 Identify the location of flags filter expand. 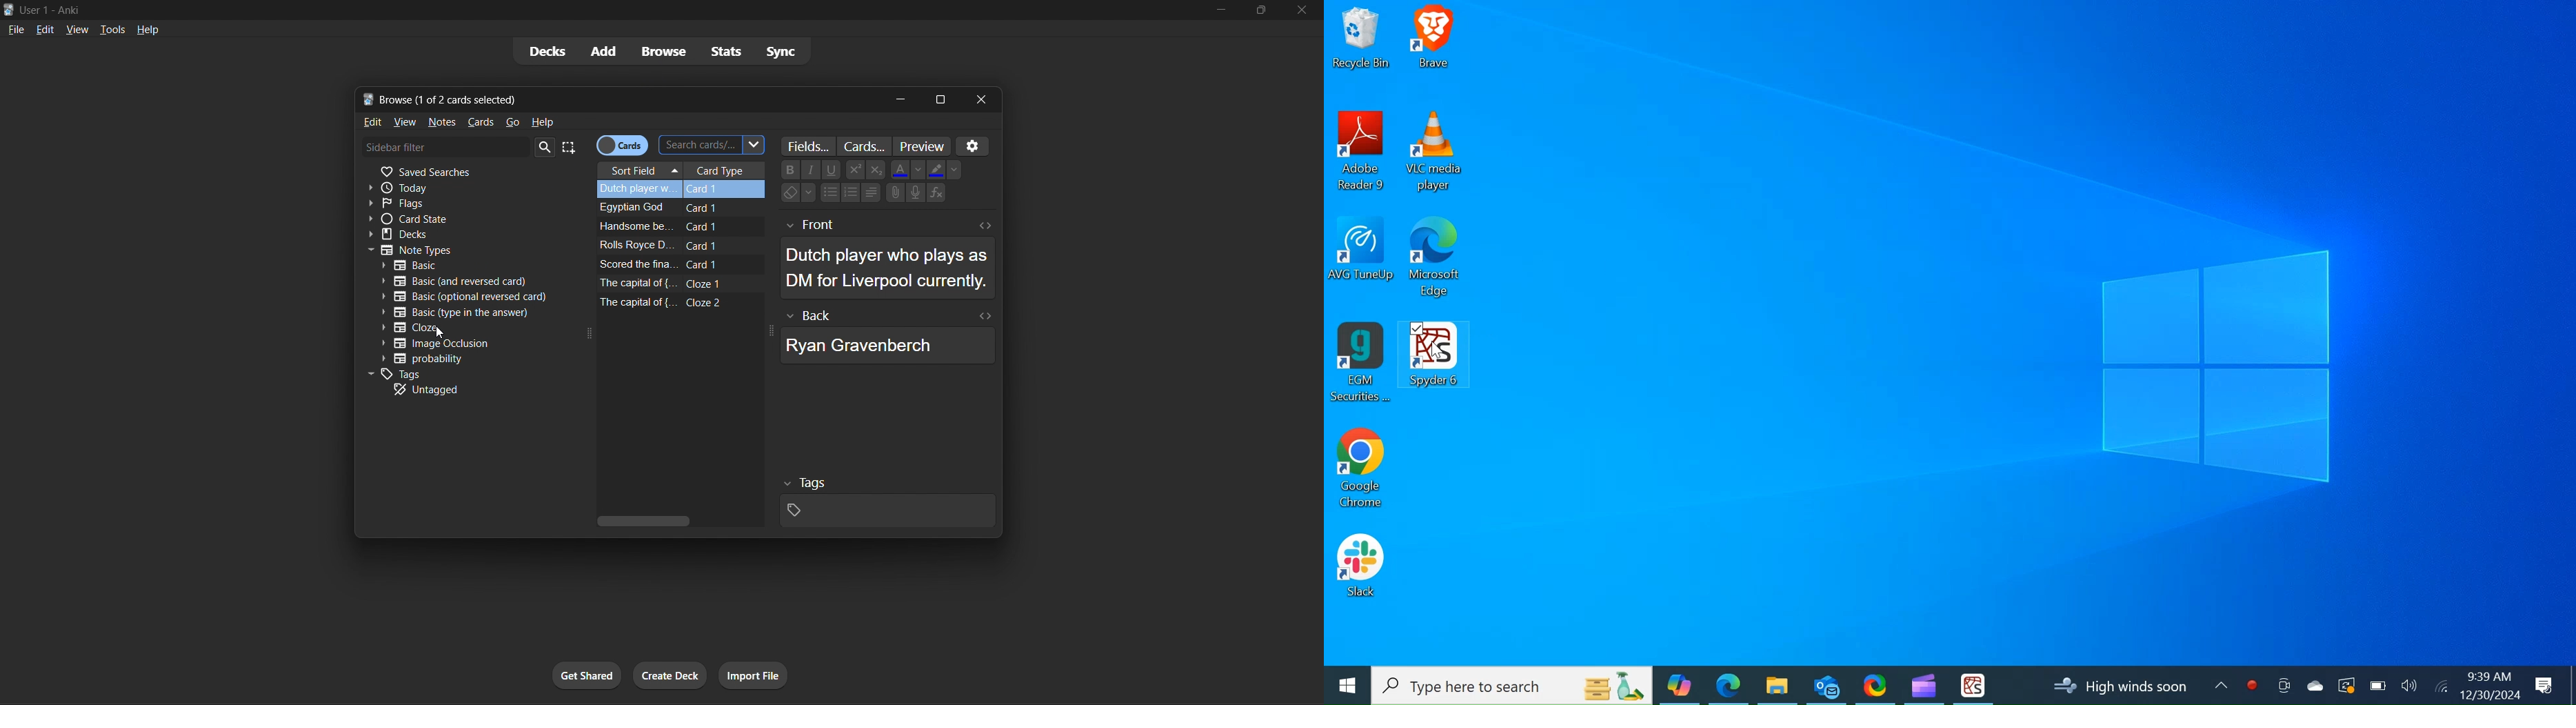
(468, 204).